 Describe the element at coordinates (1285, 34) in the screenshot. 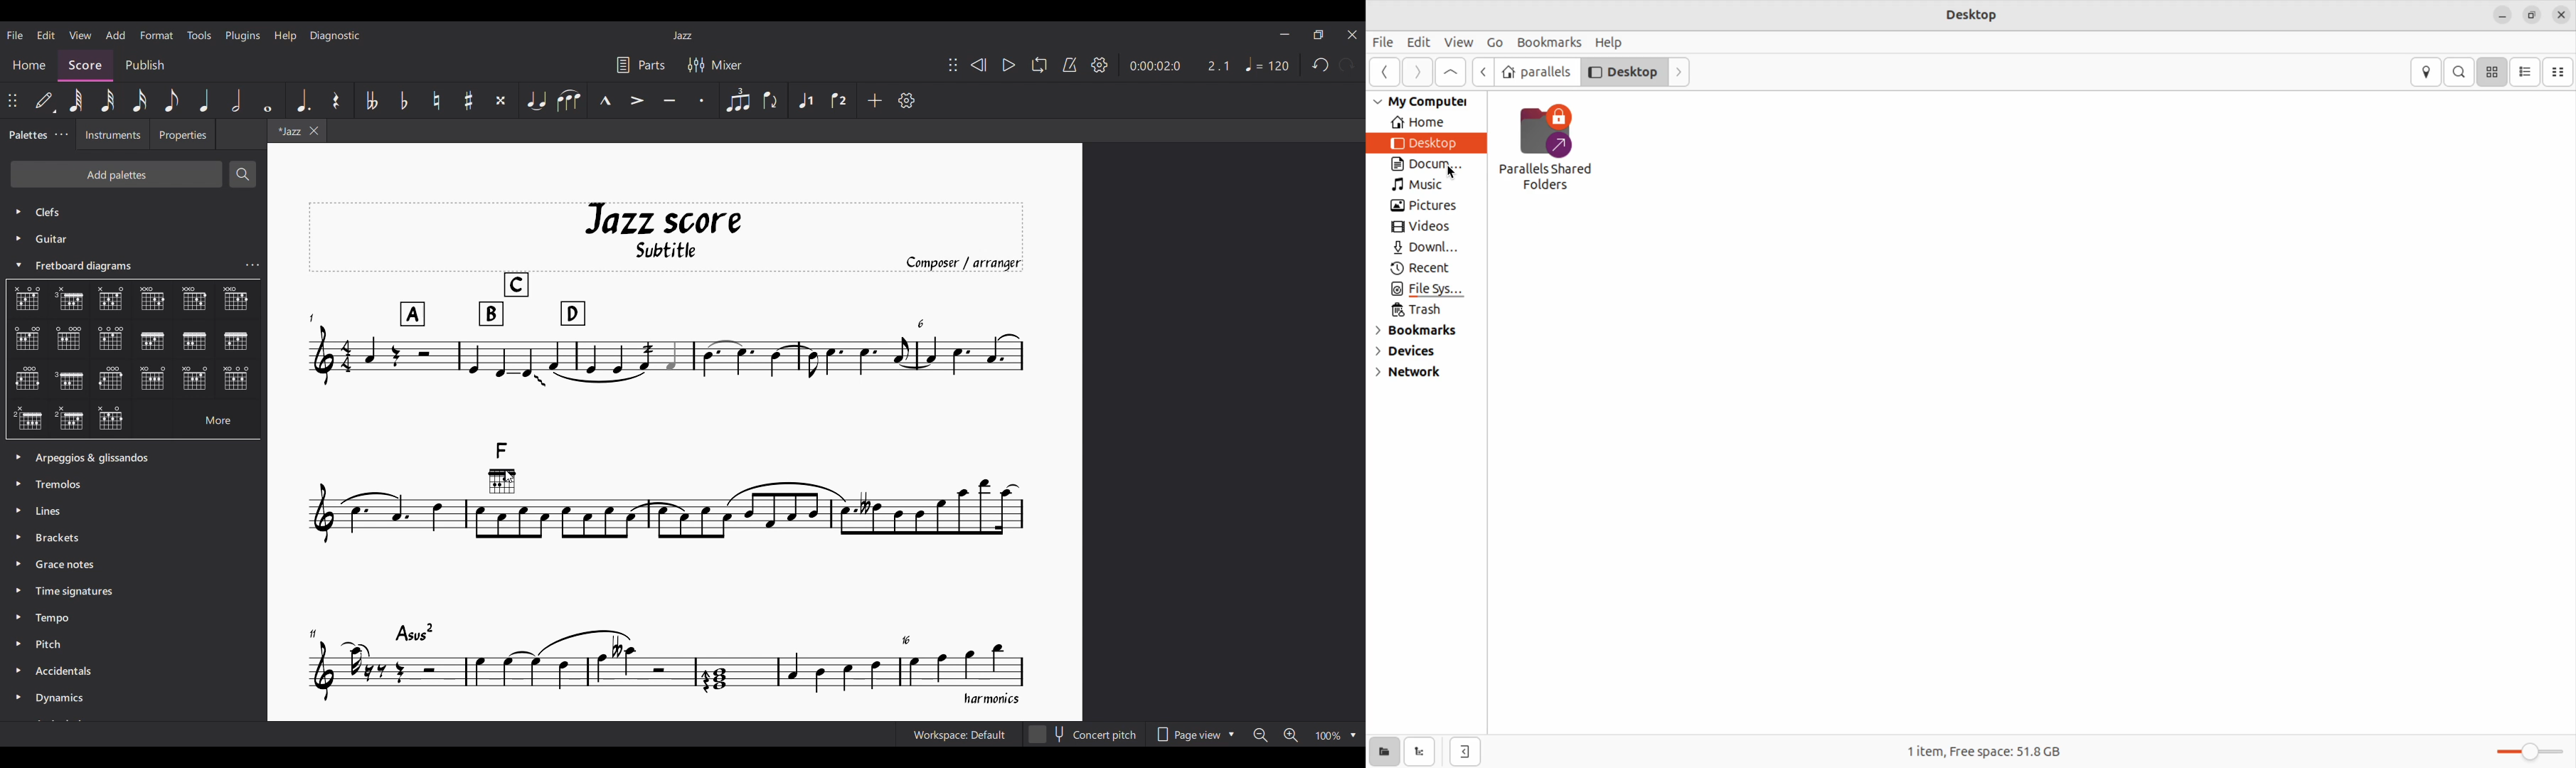

I see `Minimize` at that location.